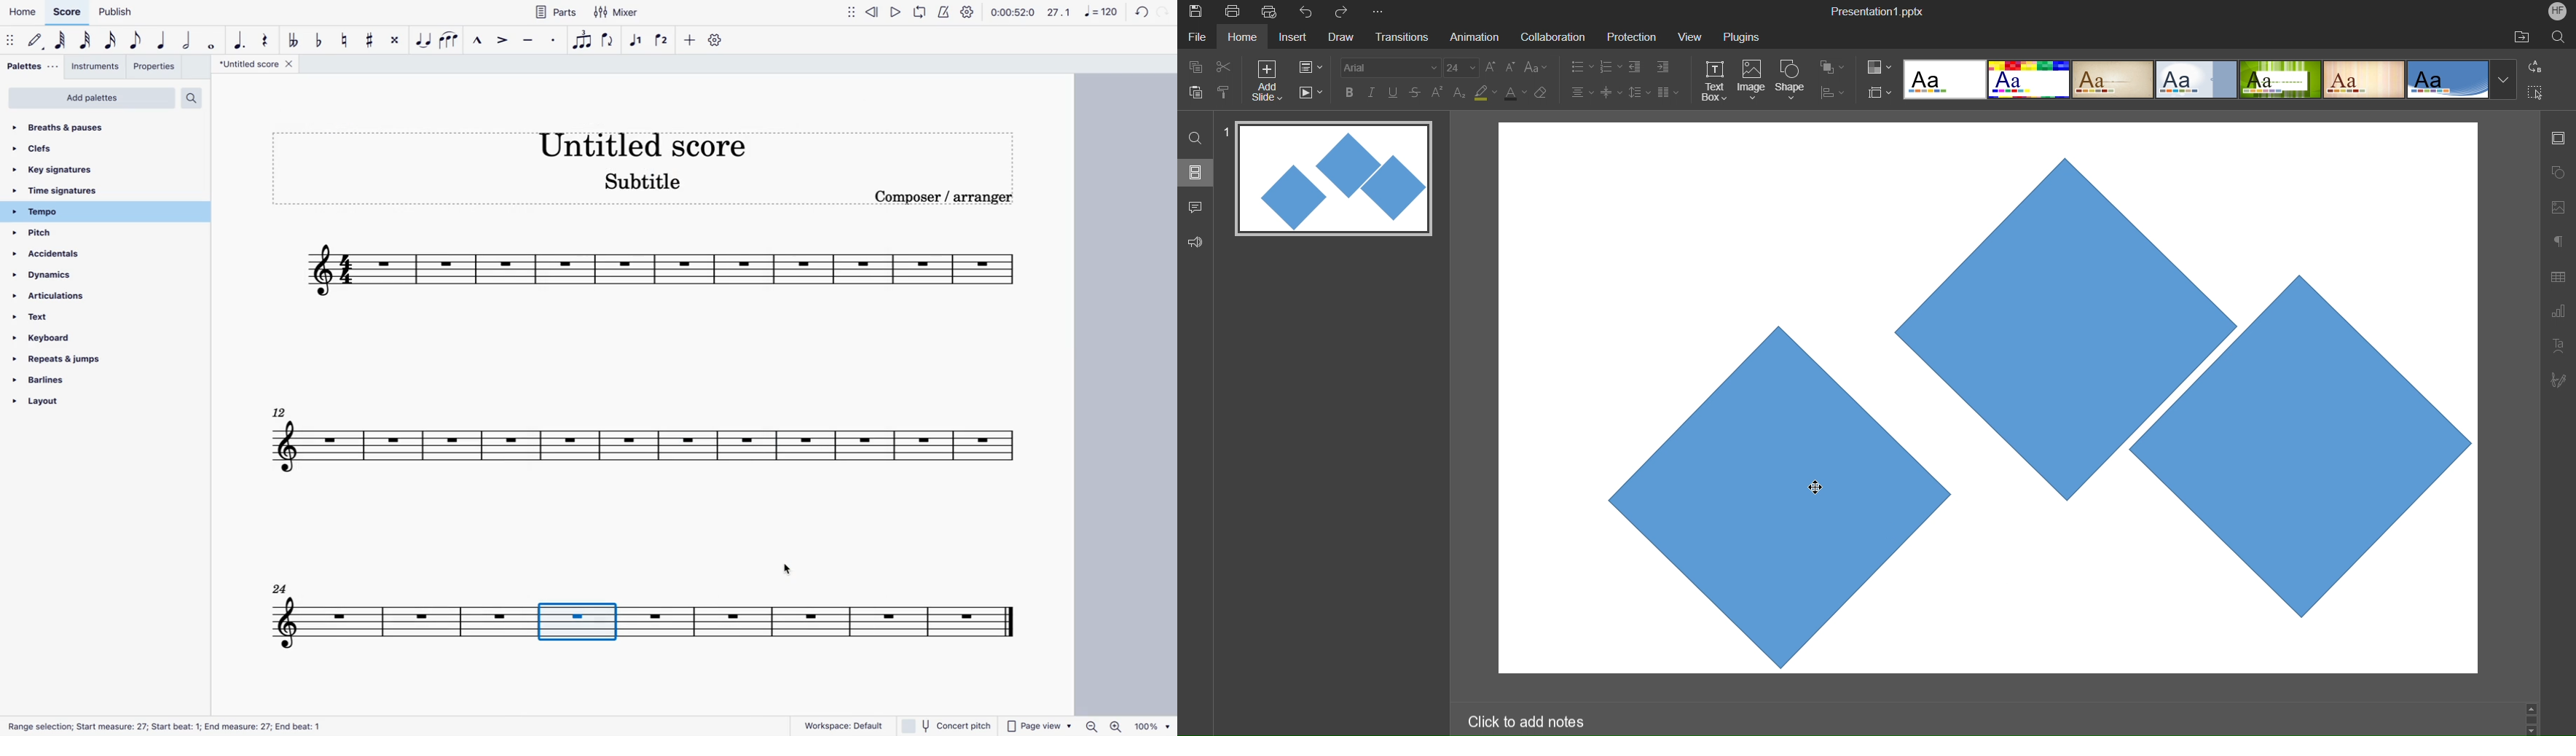 The width and height of the screenshot is (2576, 756). What do you see at coordinates (1461, 92) in the screenshot?
I see `Subscript` at bounding box center [1461, 92].